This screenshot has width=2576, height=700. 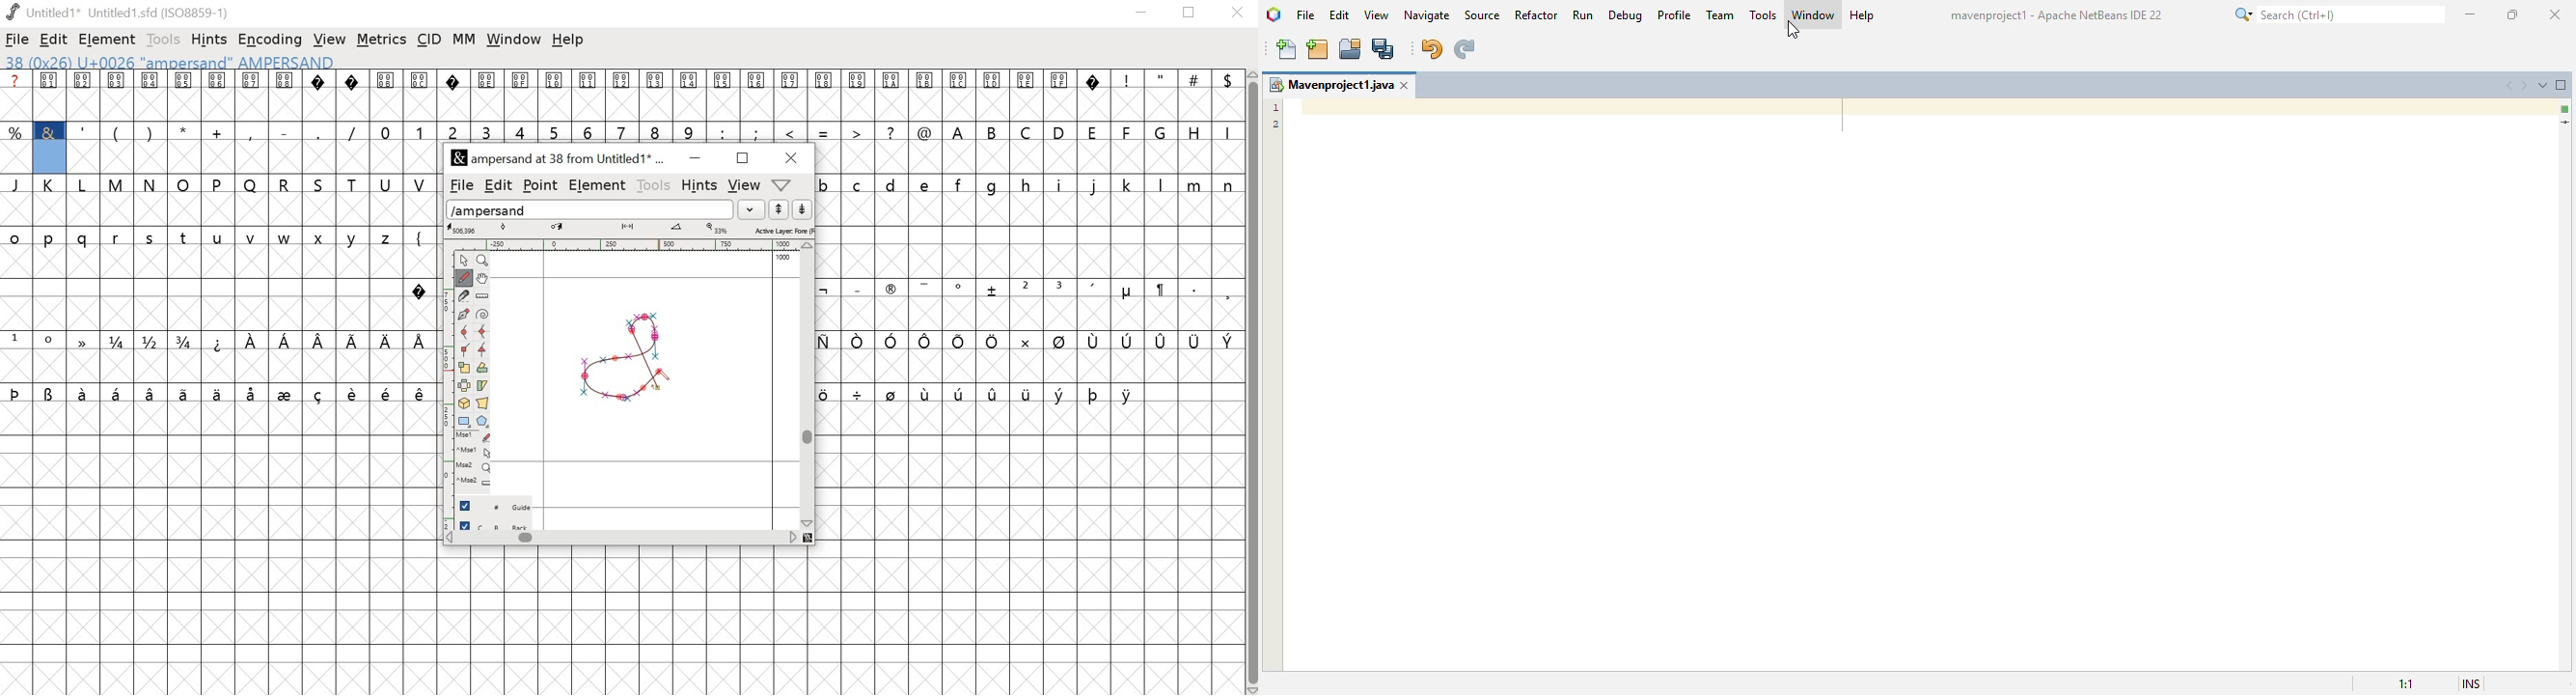 I want to click on ,, so click(x=251, y=133).